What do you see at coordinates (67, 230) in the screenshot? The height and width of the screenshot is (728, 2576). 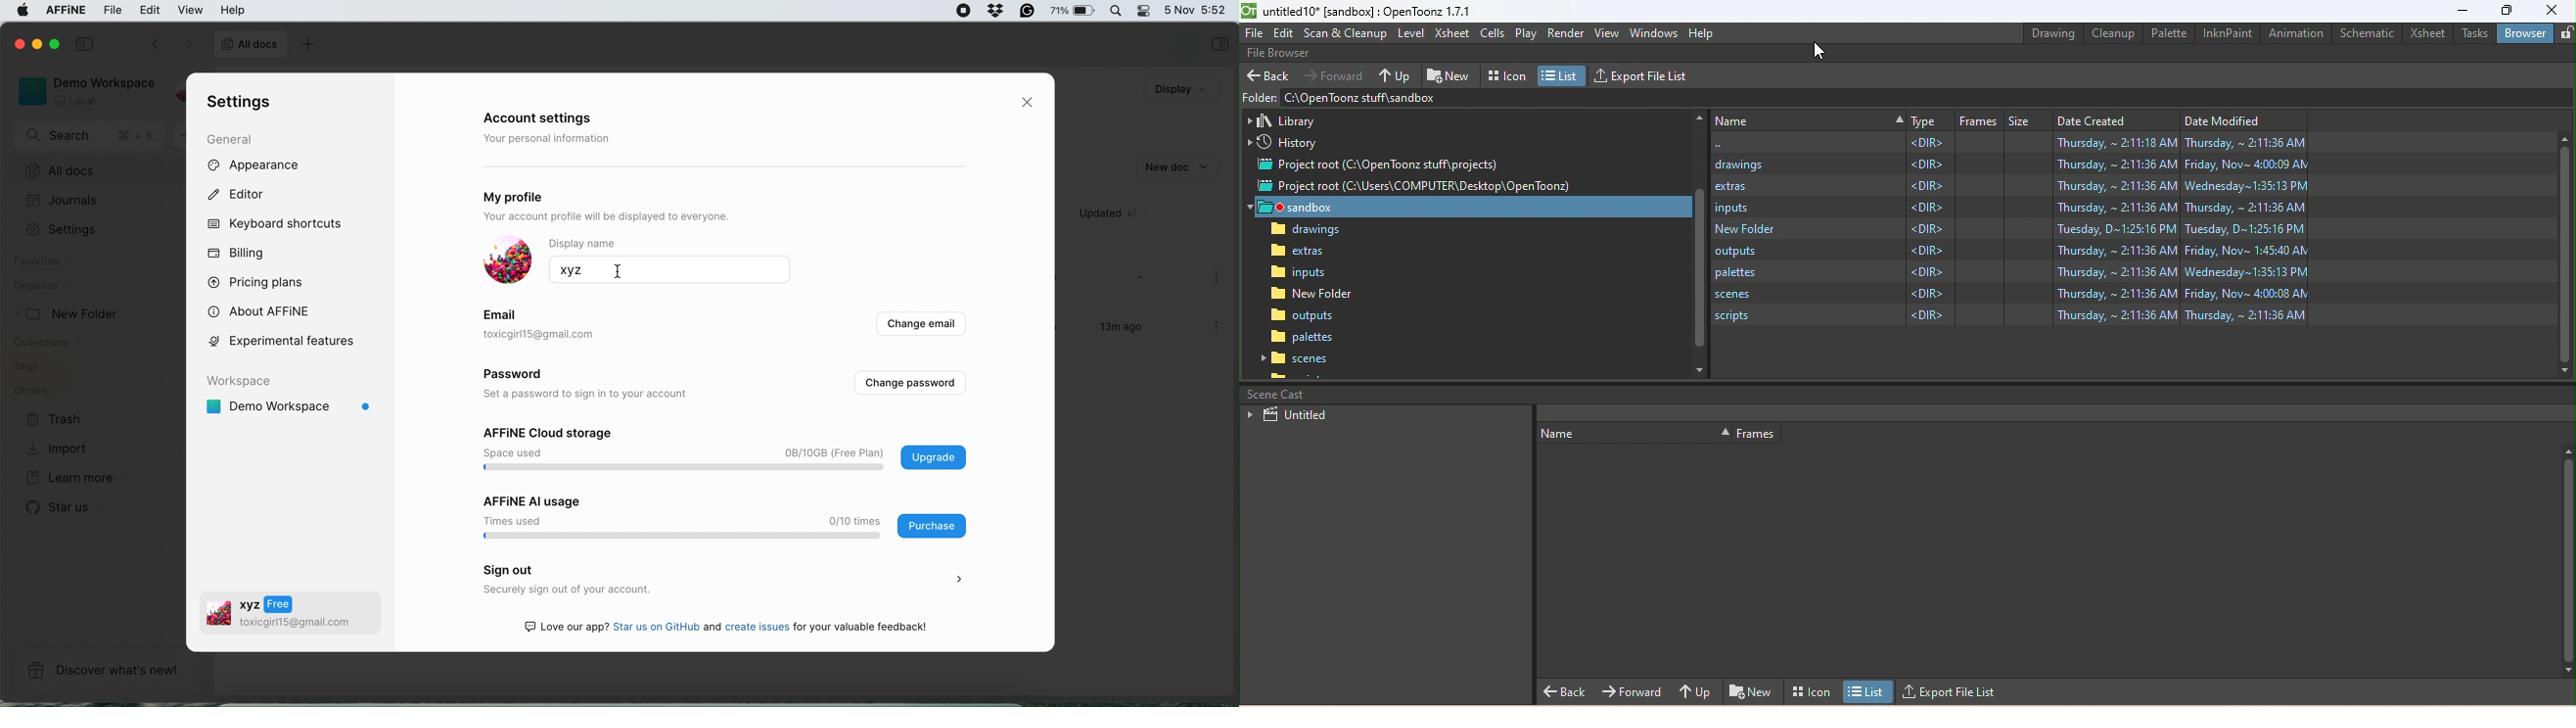 I see `settings` at bounding box center [67, 230].